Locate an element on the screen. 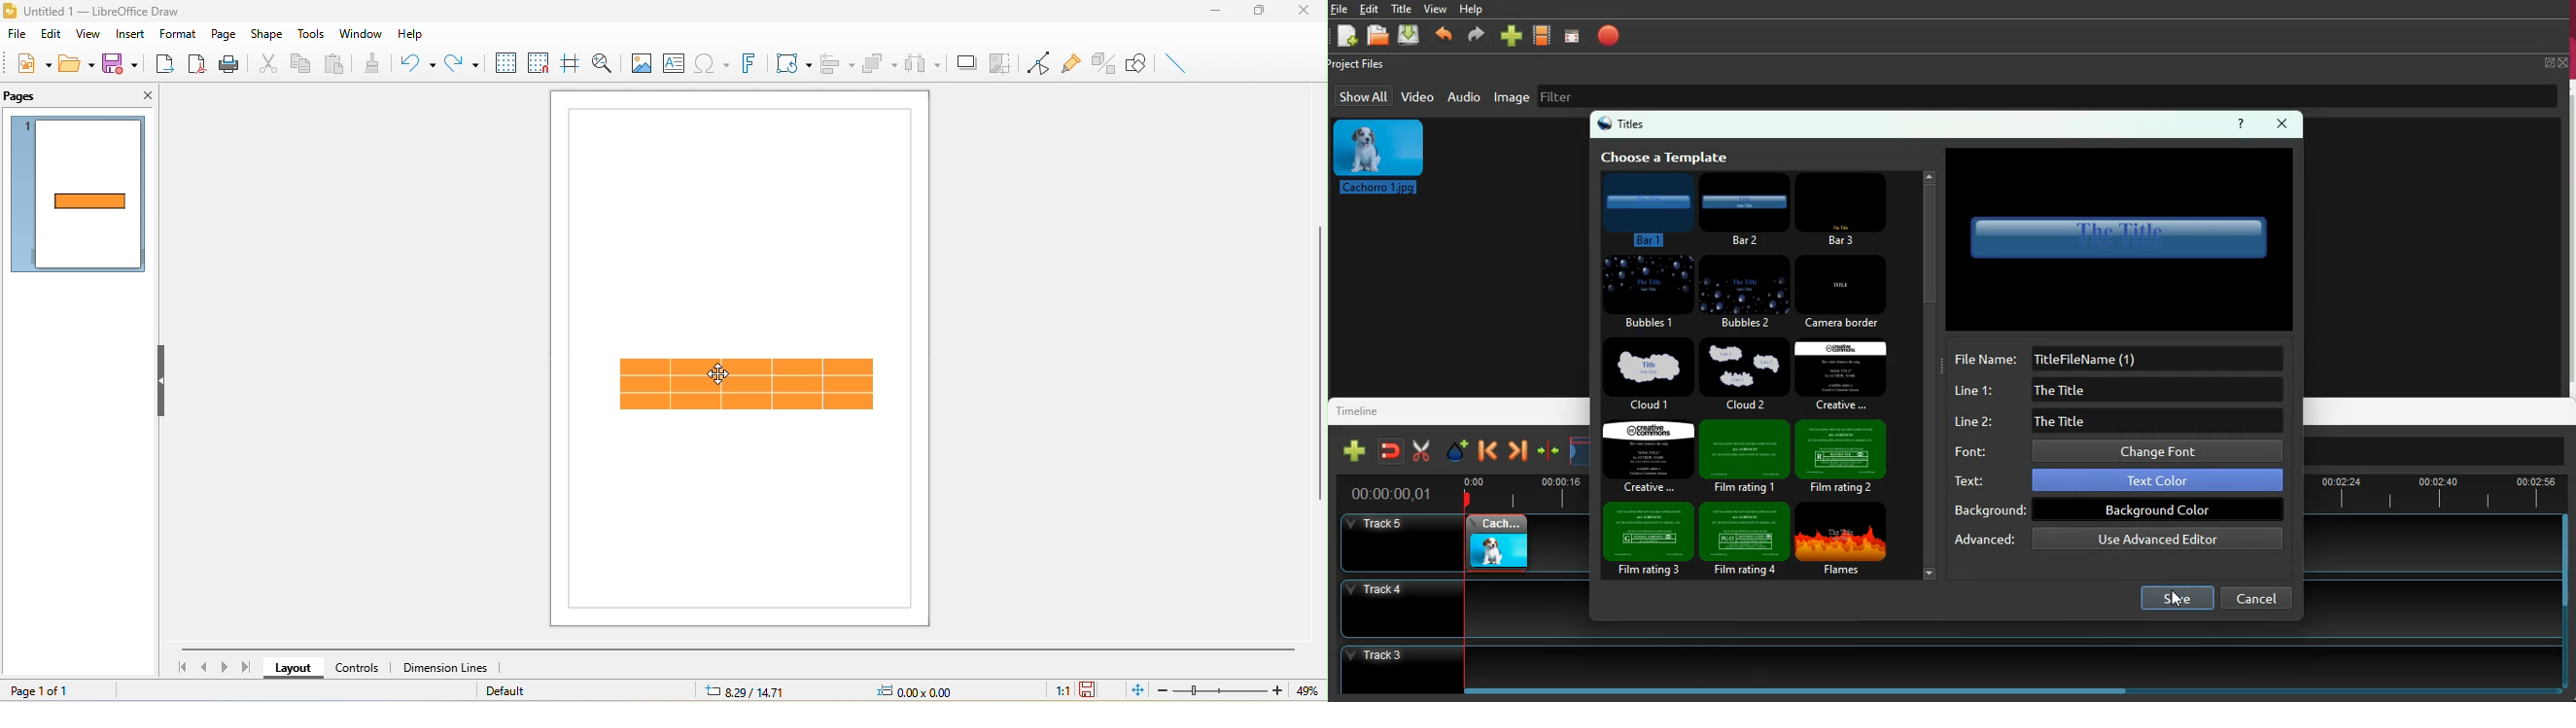  vertical scroll bar is located at coordinates (2568, 238).